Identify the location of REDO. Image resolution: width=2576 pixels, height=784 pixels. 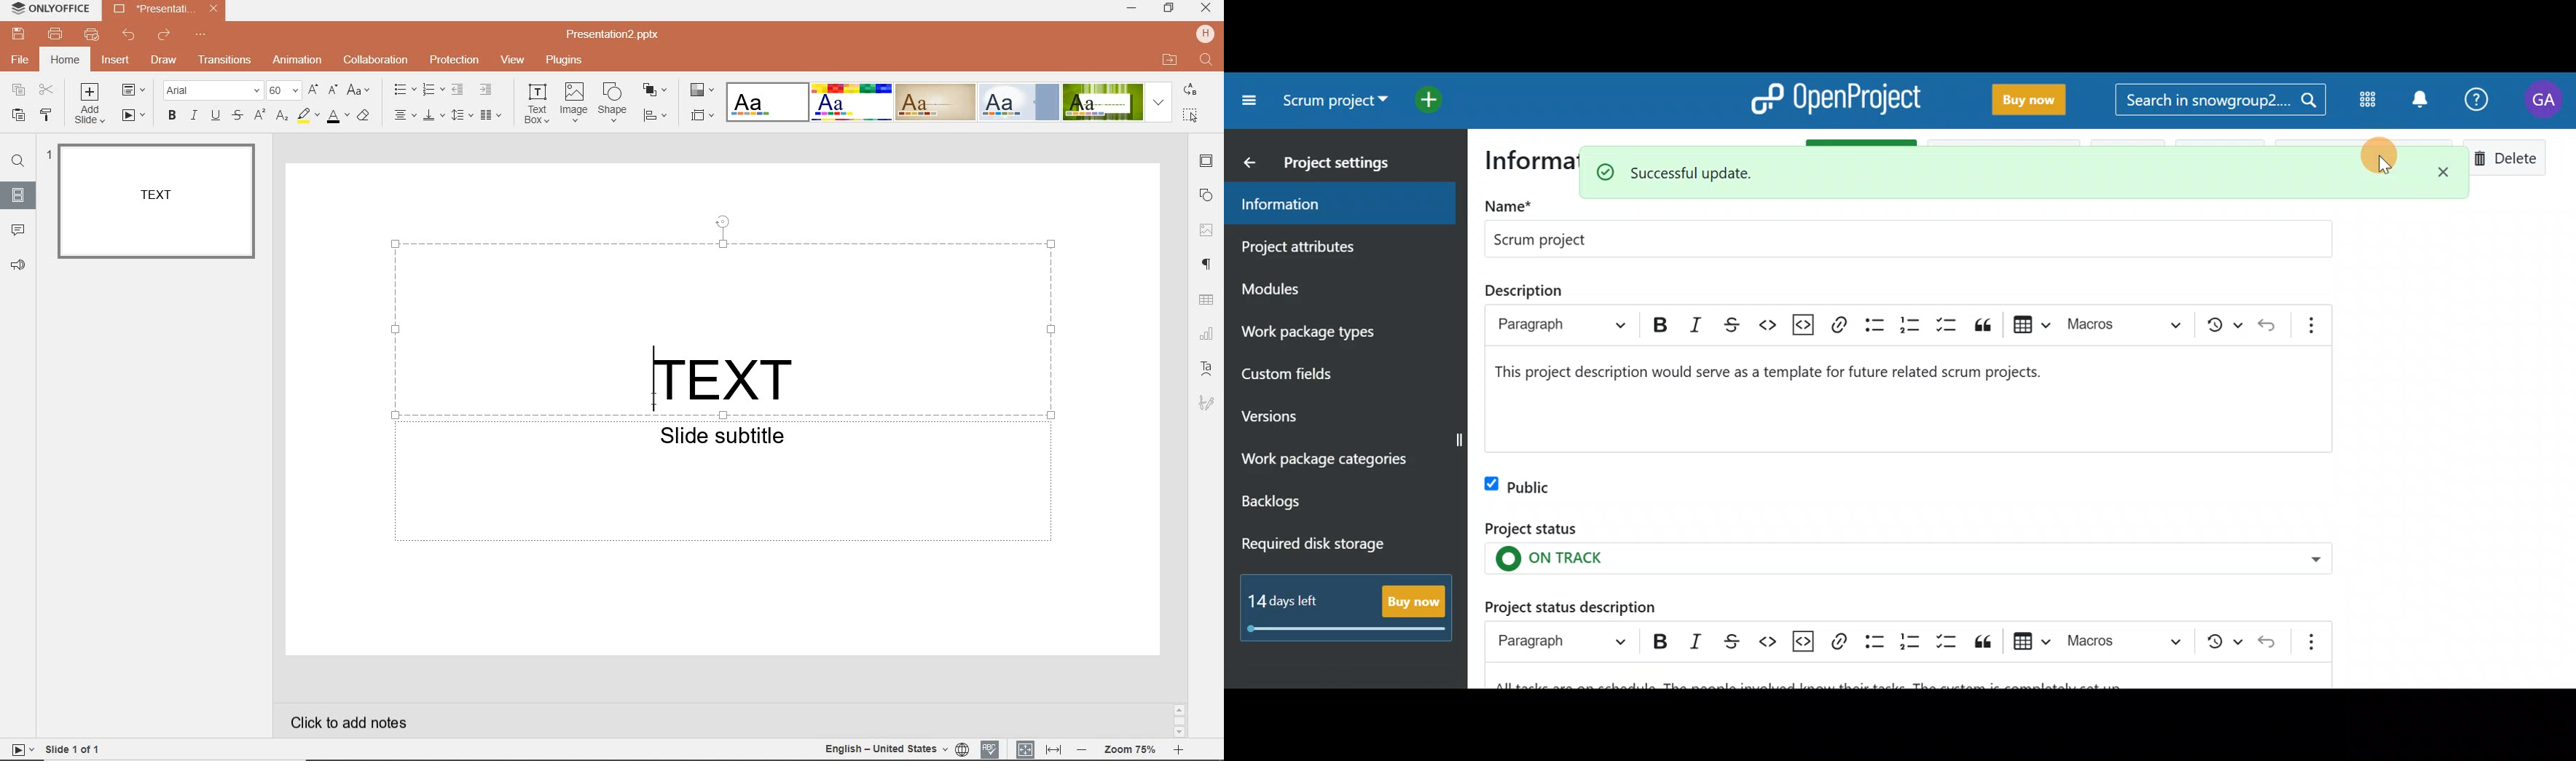
(162, 36).